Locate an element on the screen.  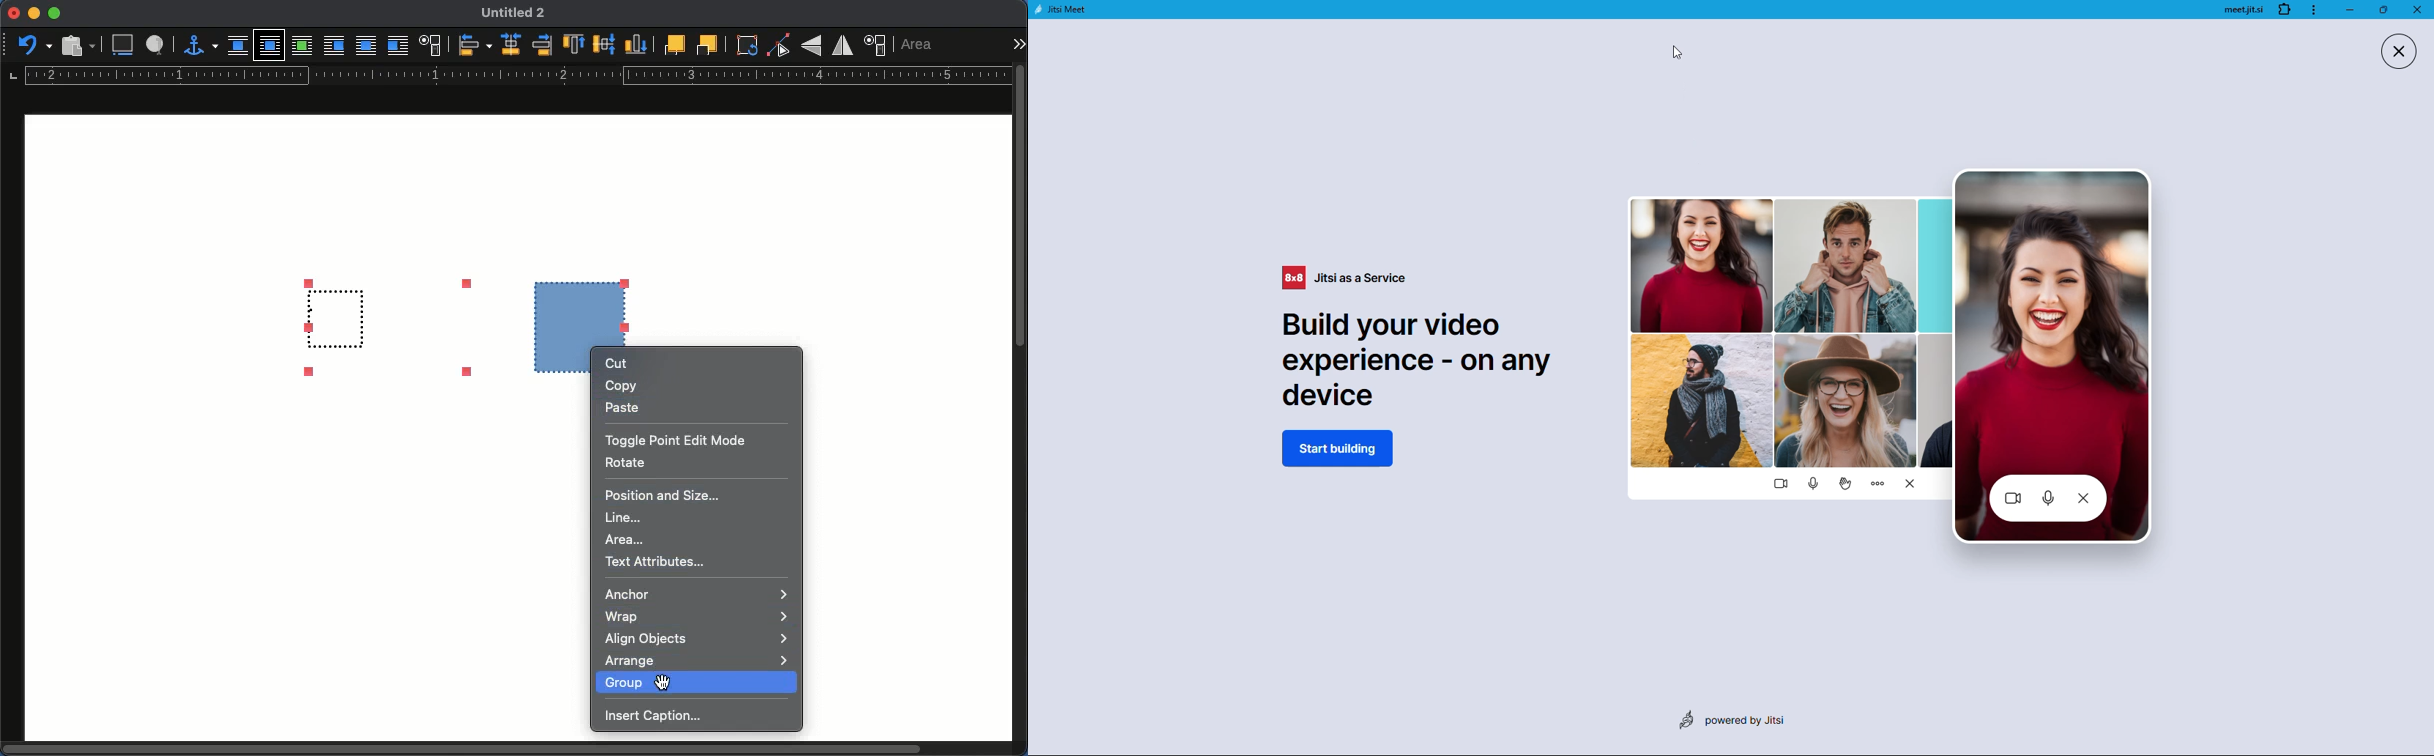
before is located at coordinates (334, 46).